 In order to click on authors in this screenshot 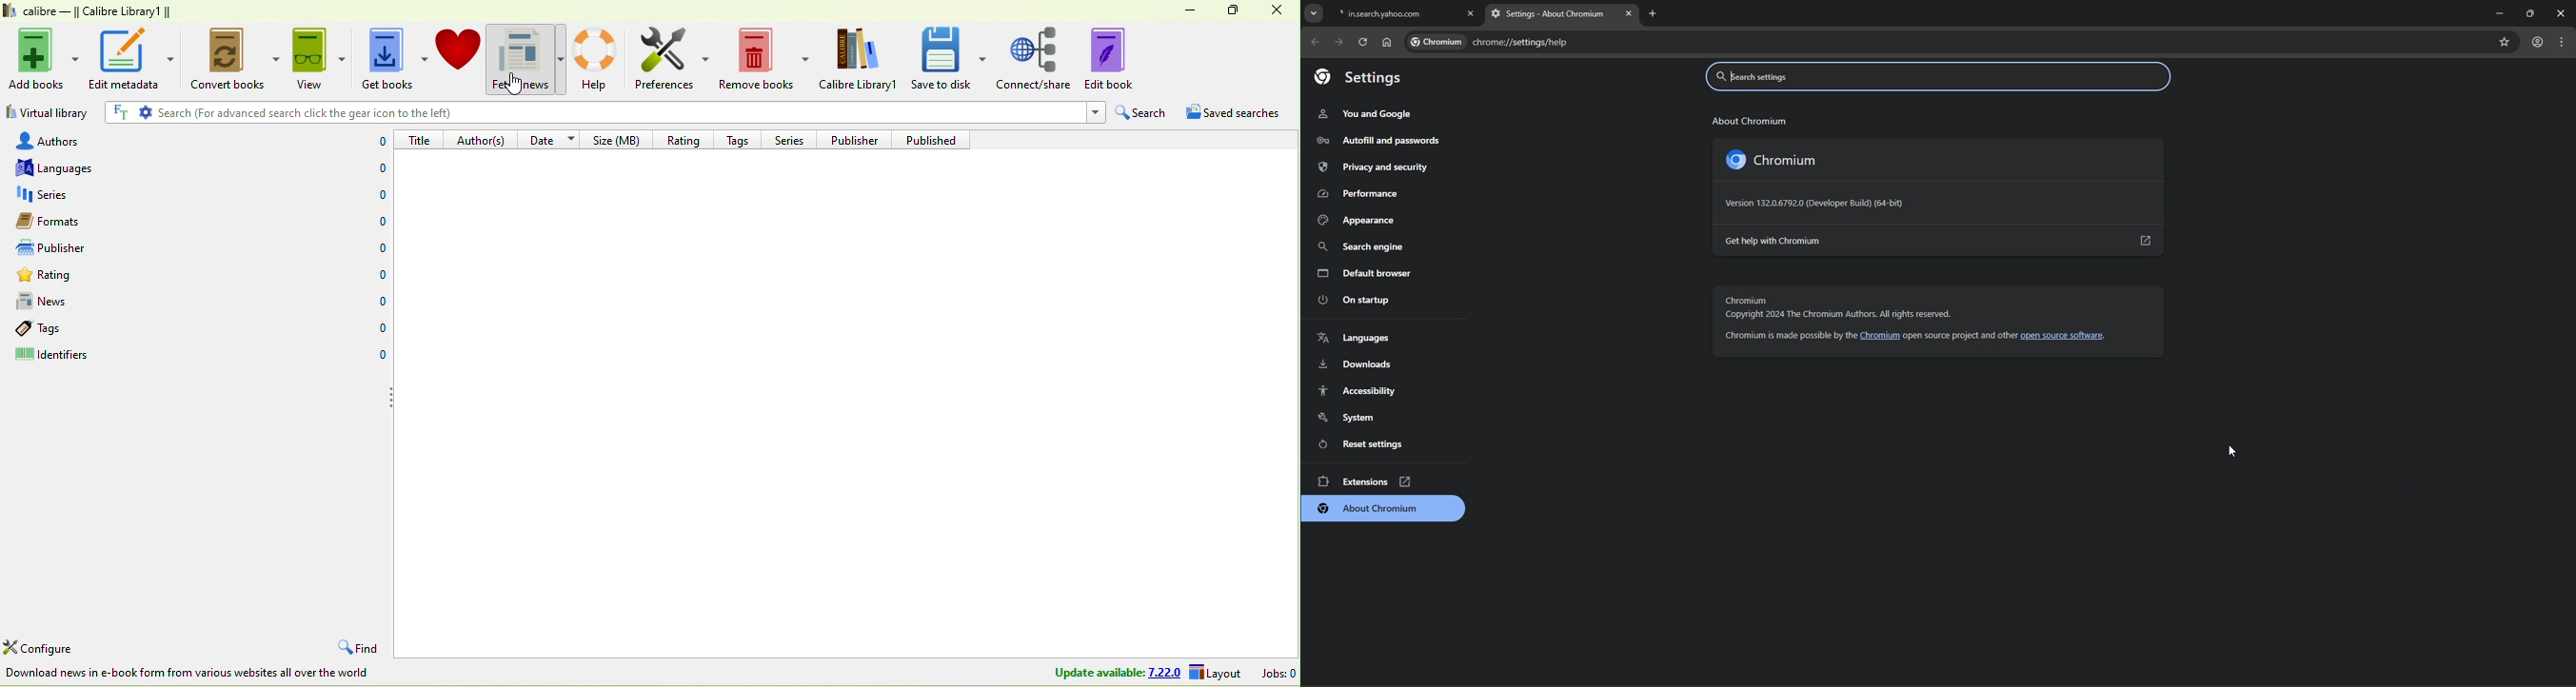, I will do `click(484, 139)`.